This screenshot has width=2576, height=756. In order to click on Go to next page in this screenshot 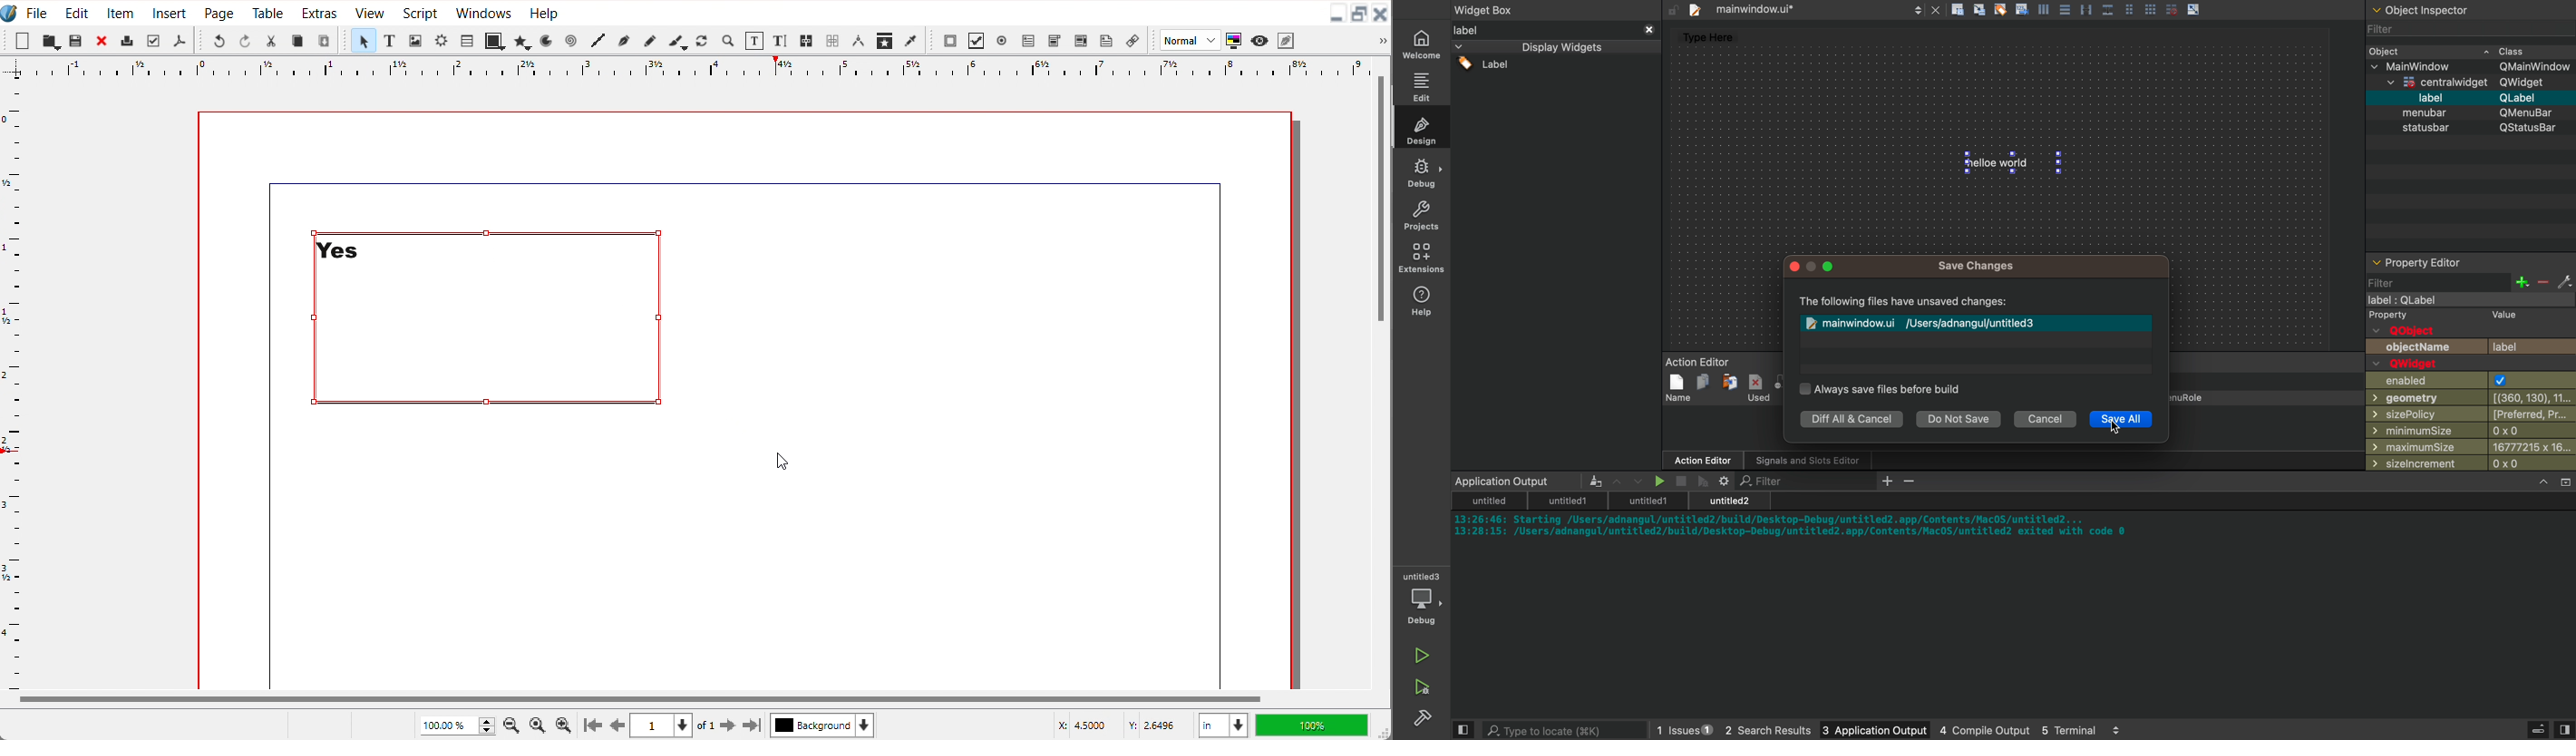, I will do `click(717, 725)`.